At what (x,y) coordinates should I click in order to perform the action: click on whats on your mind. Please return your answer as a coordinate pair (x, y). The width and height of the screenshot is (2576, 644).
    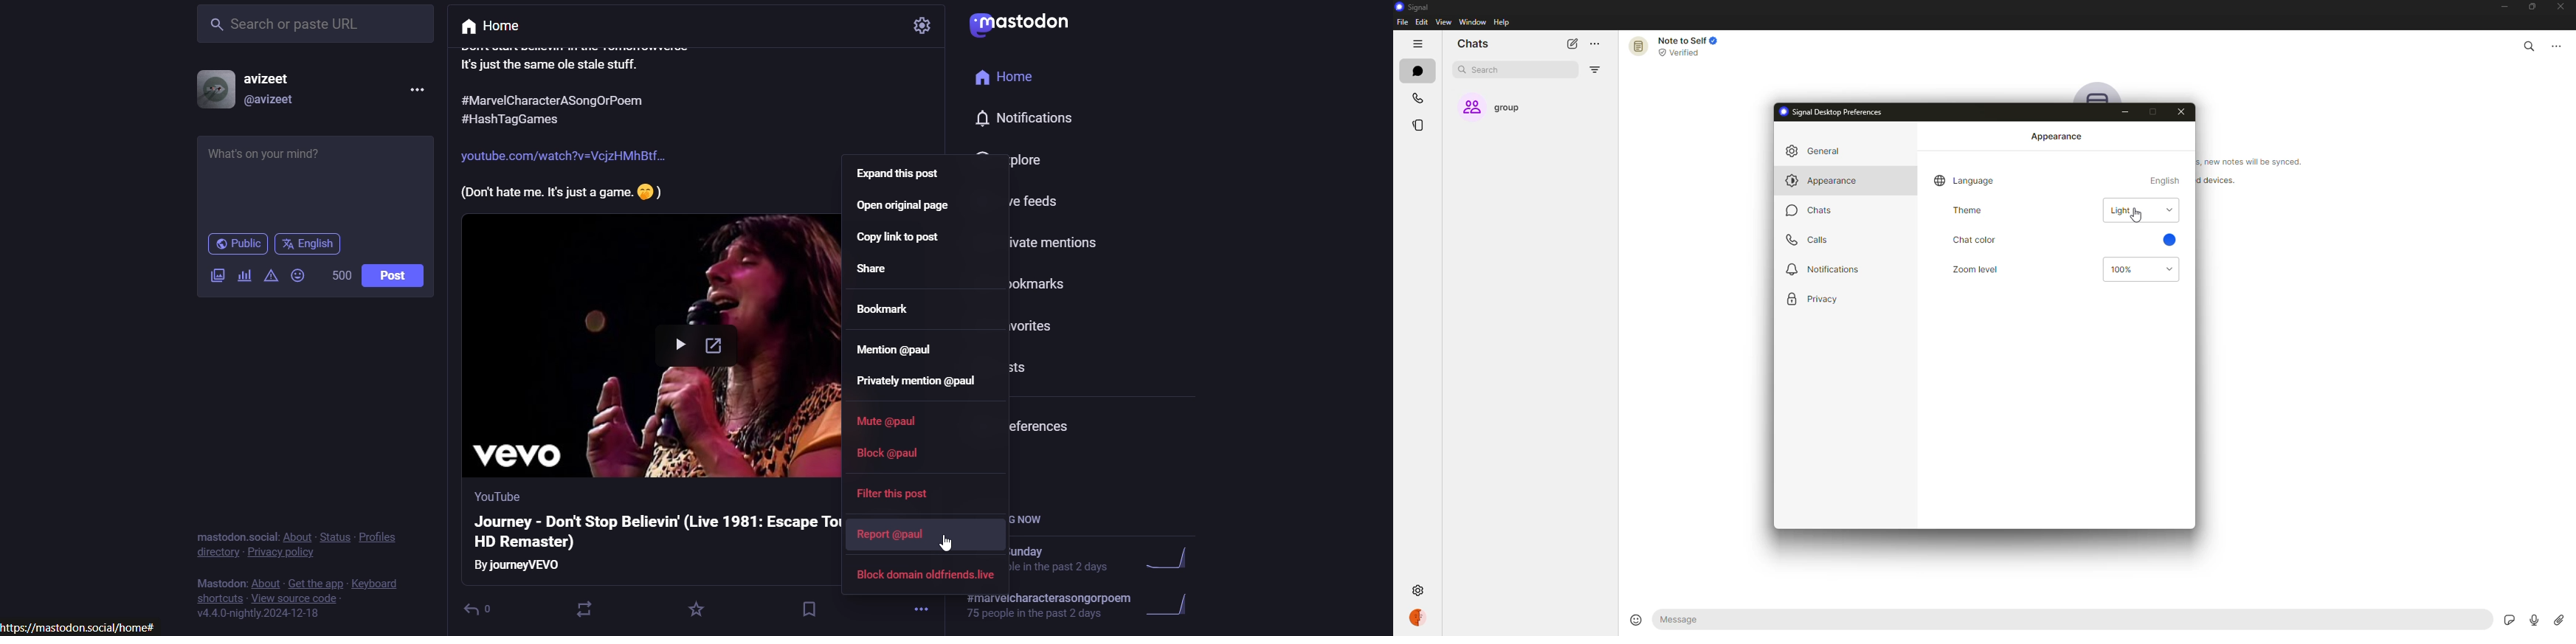
    Looking at the image, I should click on (314, 179).